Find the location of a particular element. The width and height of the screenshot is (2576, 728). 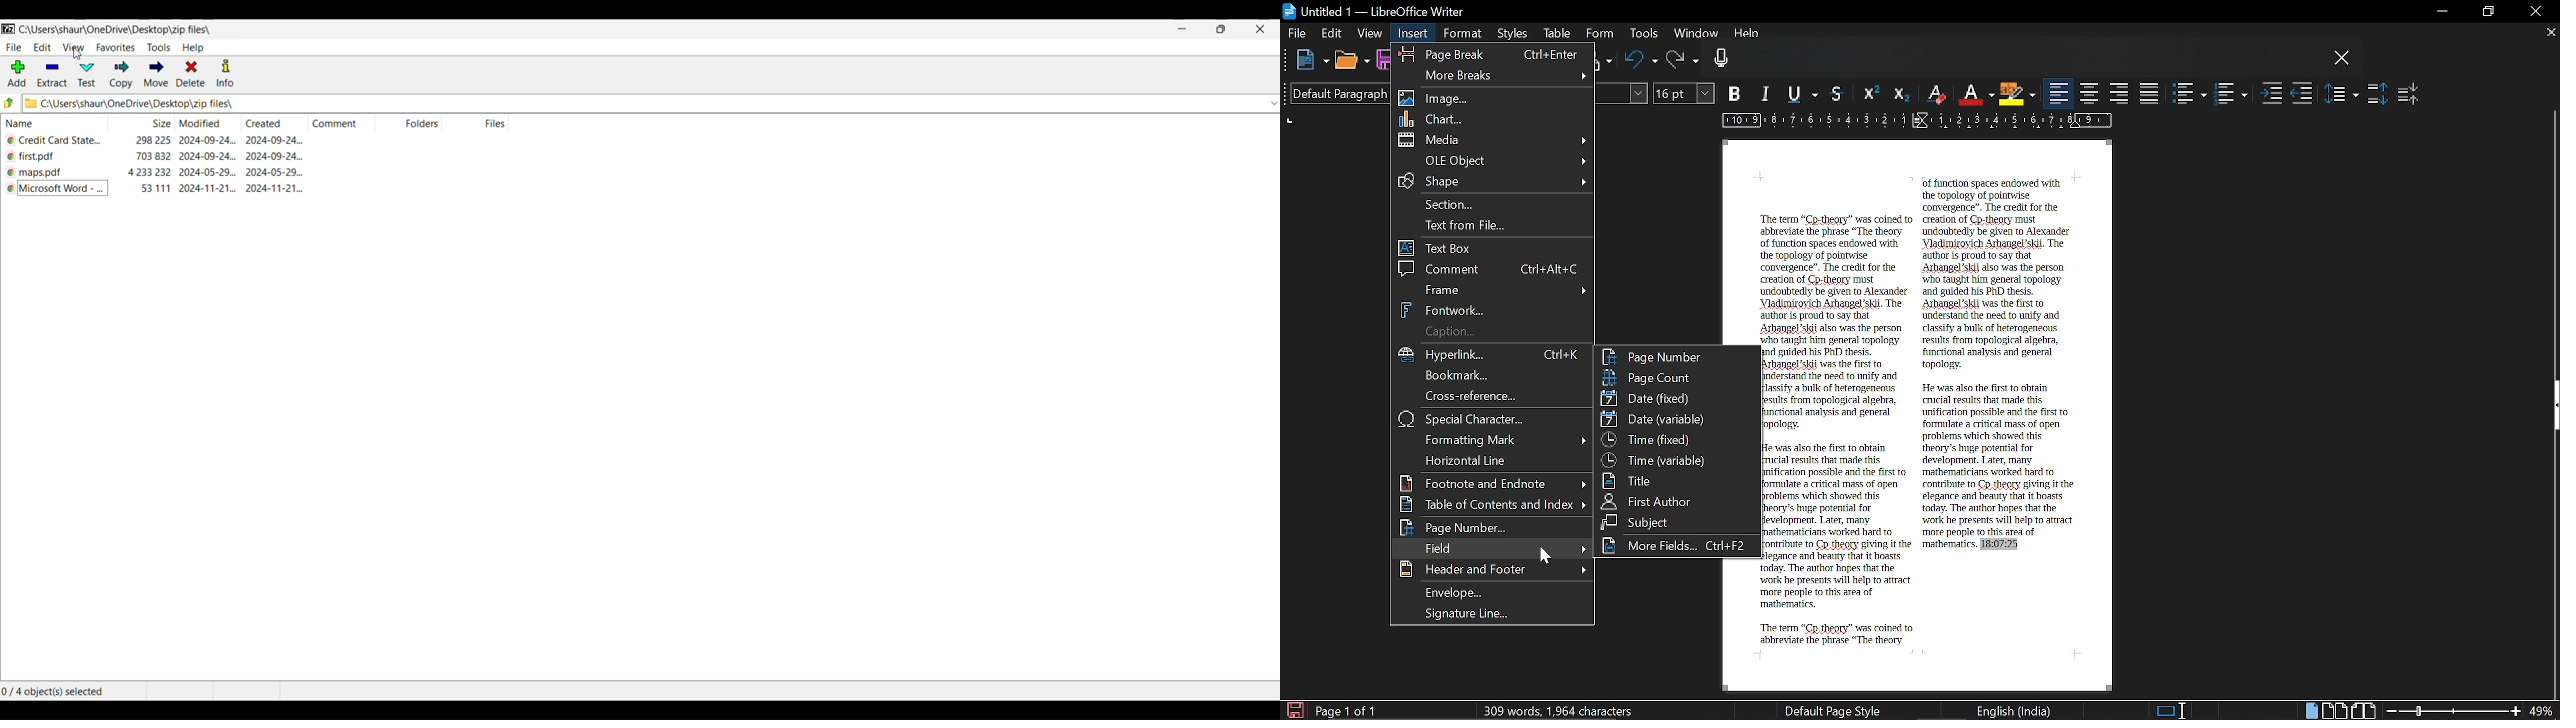

toggle unordered list is located at coordinates (2190, 94).